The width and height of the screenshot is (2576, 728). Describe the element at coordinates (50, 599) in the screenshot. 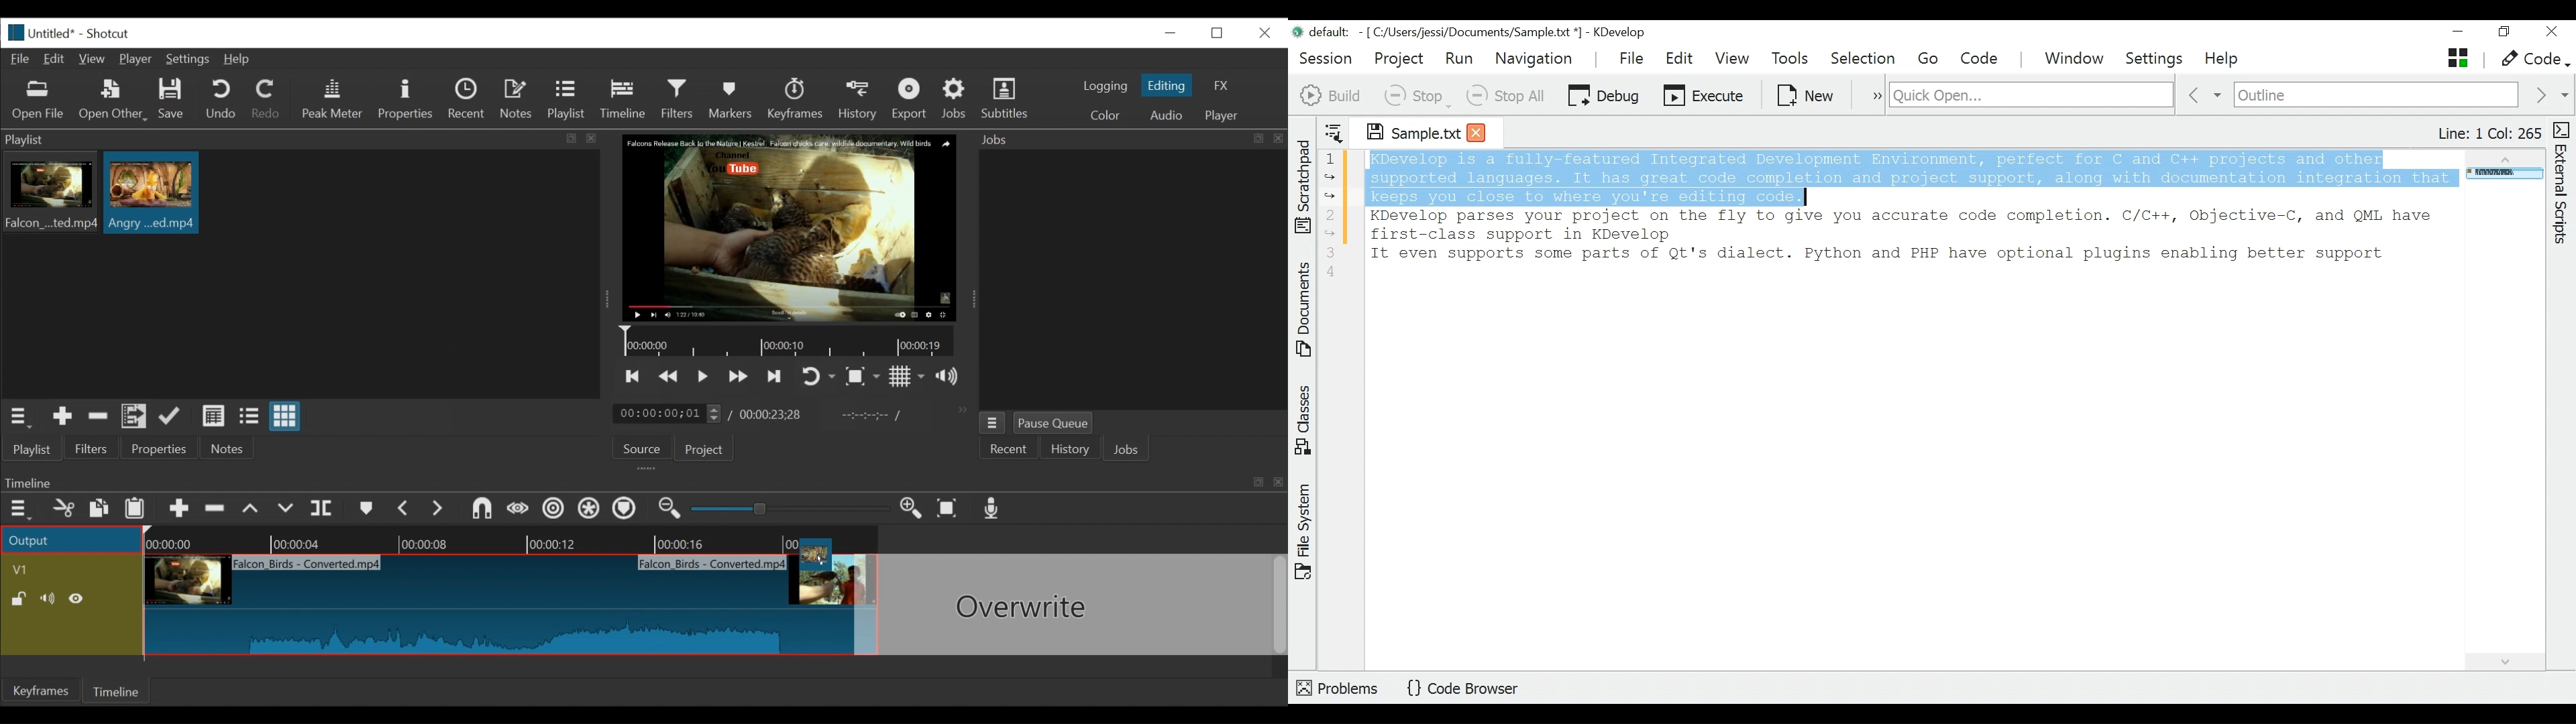

I see `Mute` at that location.